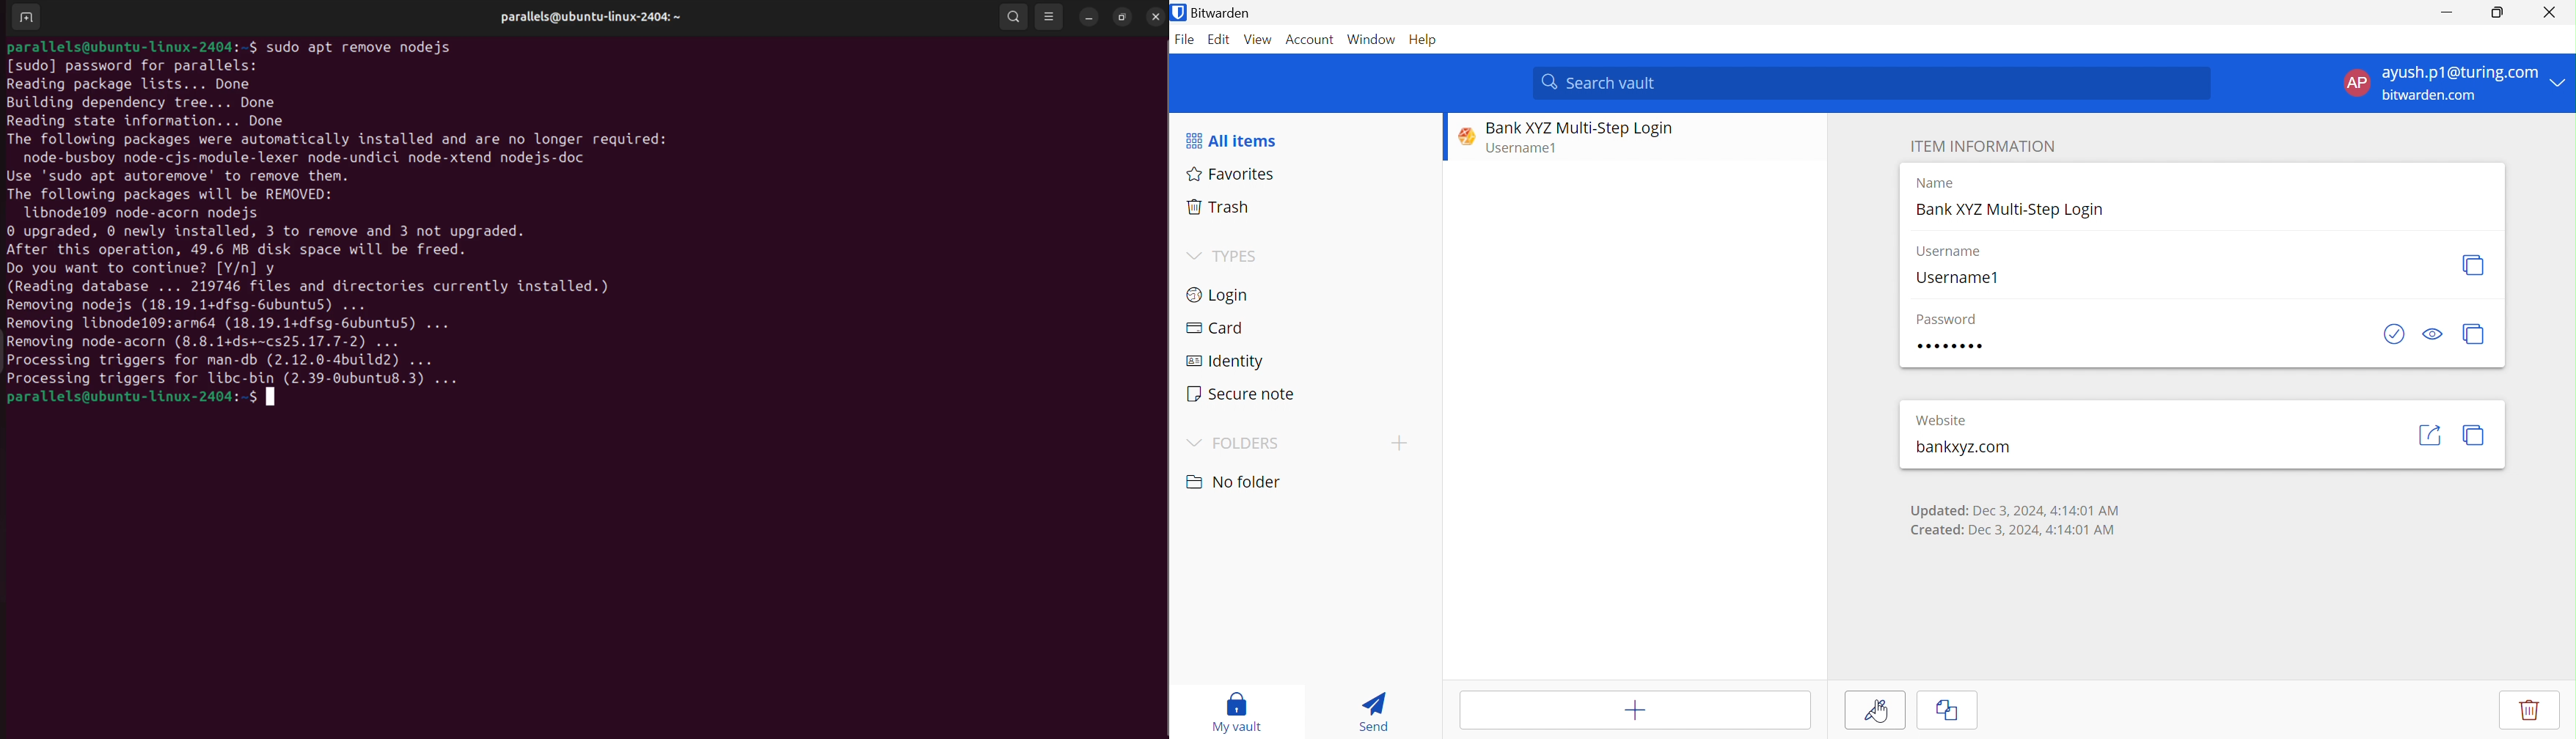 Image resolution: width=2576 pixels, height=756 pixels. Describe the element at coordinates (1635, 710) in the screenshot. I see `Add item` at that location.